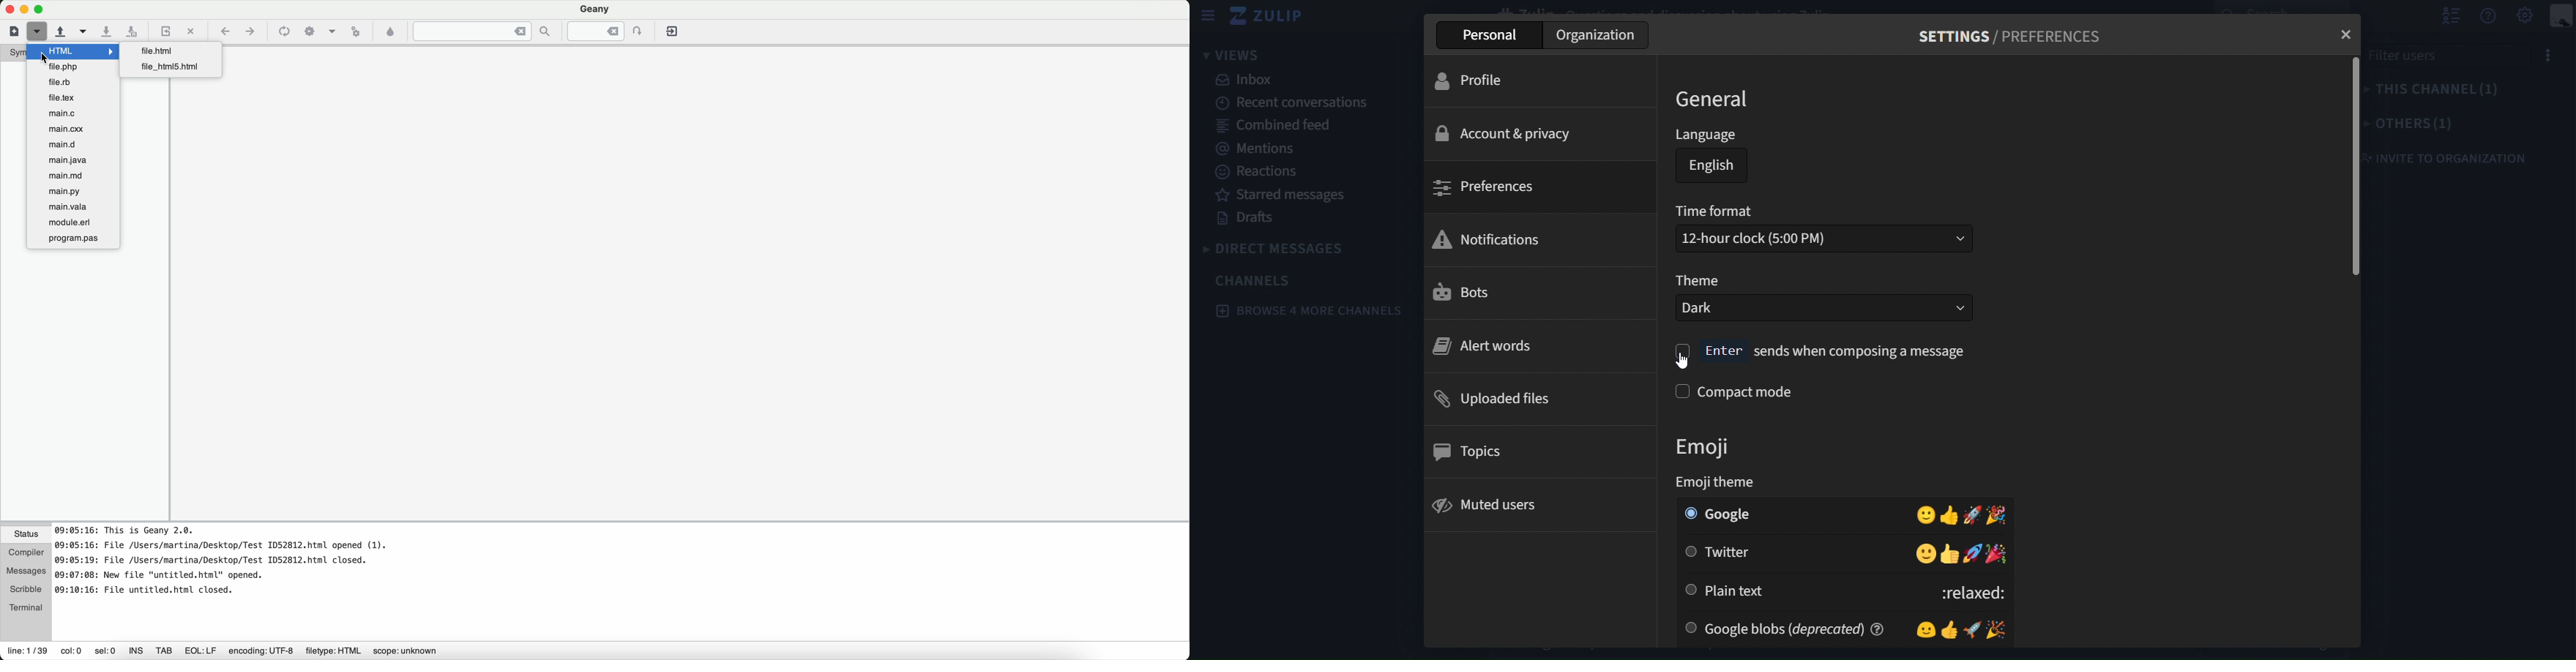 This screenshot has height=672, width=2576. I want to click on Browse 4 more channels, so click(1307, 313).